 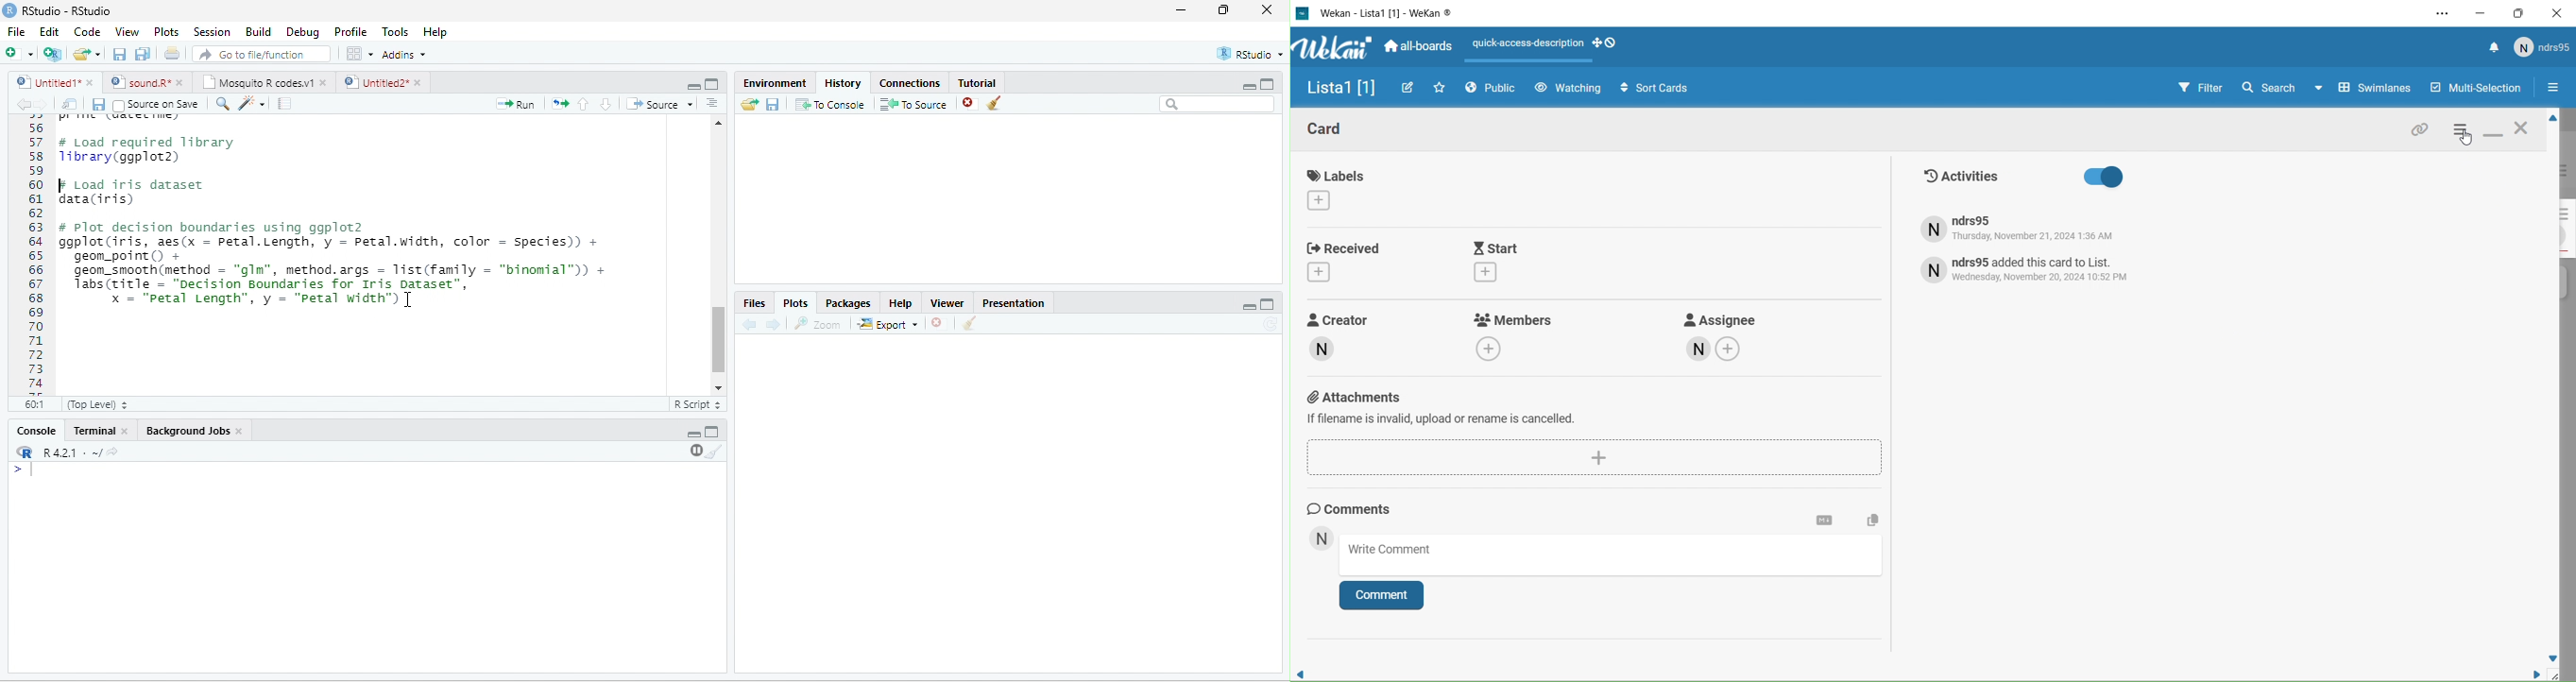 I want to click on # Plot decision boundaries using ggplot2
ggplot(iris, aes(x = petal.Length, y = Petal.width, color = Species) +
geom_point() +, so click(x=330, y=241).